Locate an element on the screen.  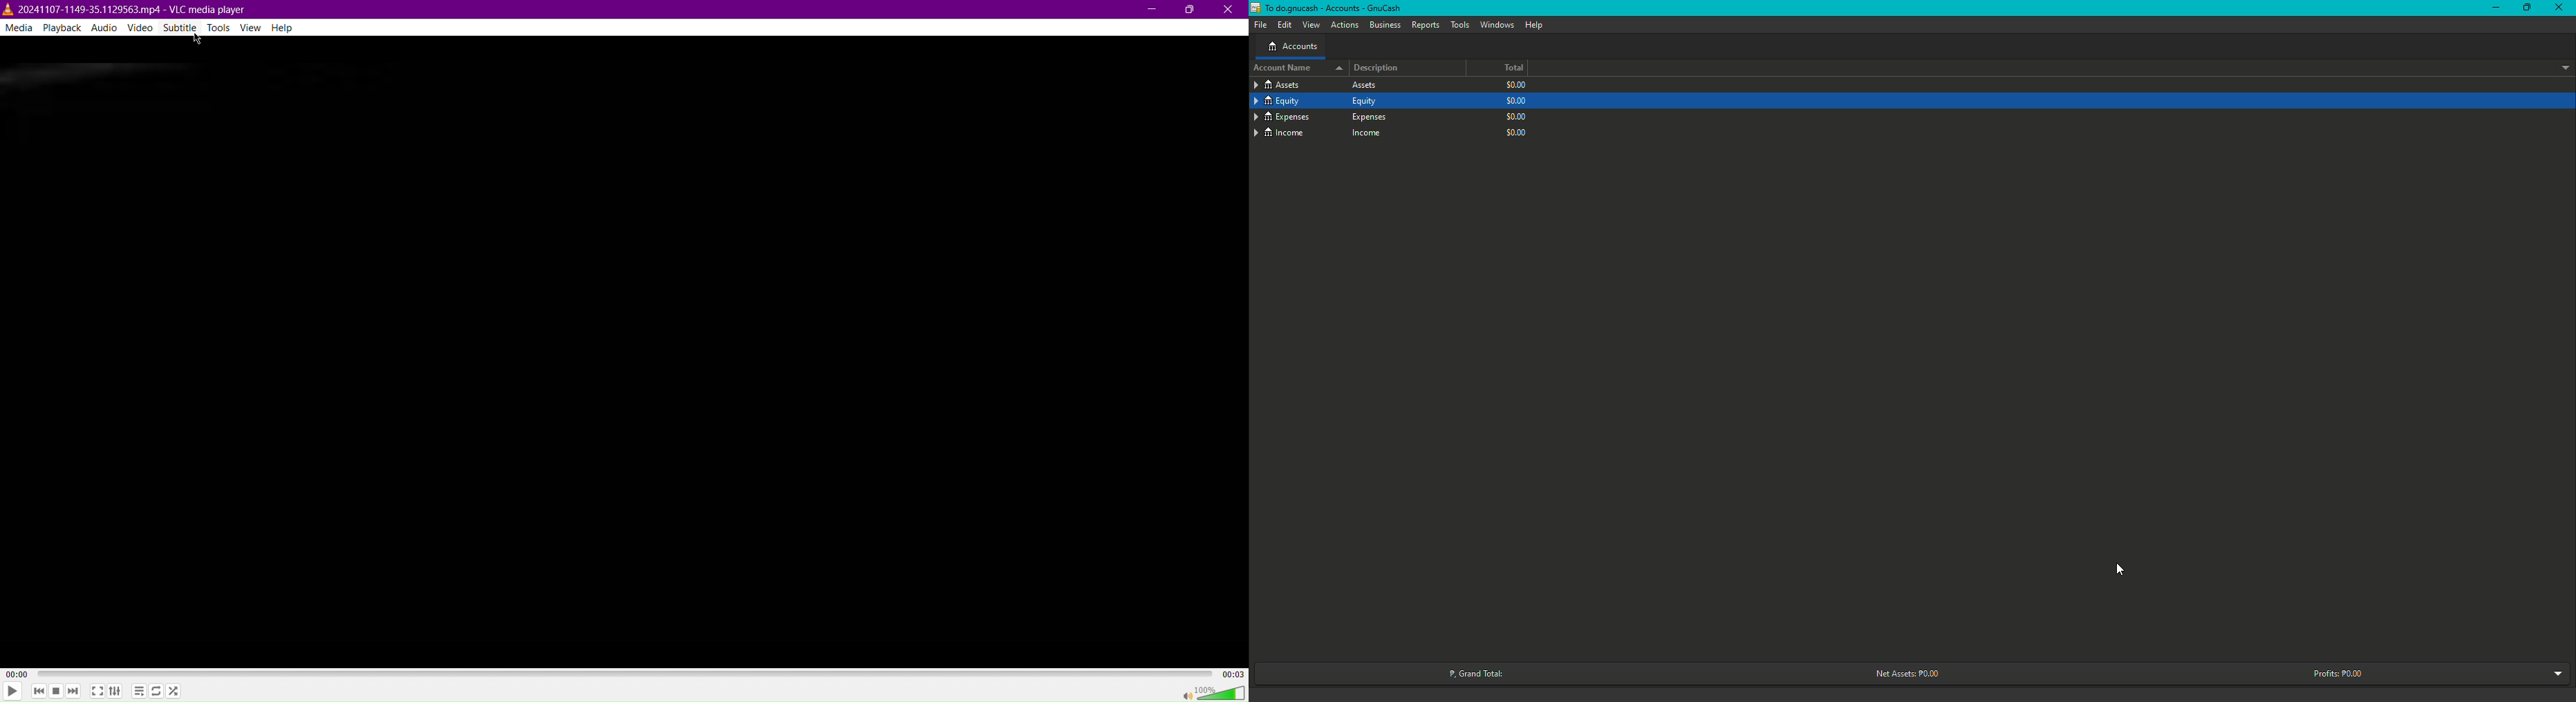
Play is located at coordinates (12, 691).